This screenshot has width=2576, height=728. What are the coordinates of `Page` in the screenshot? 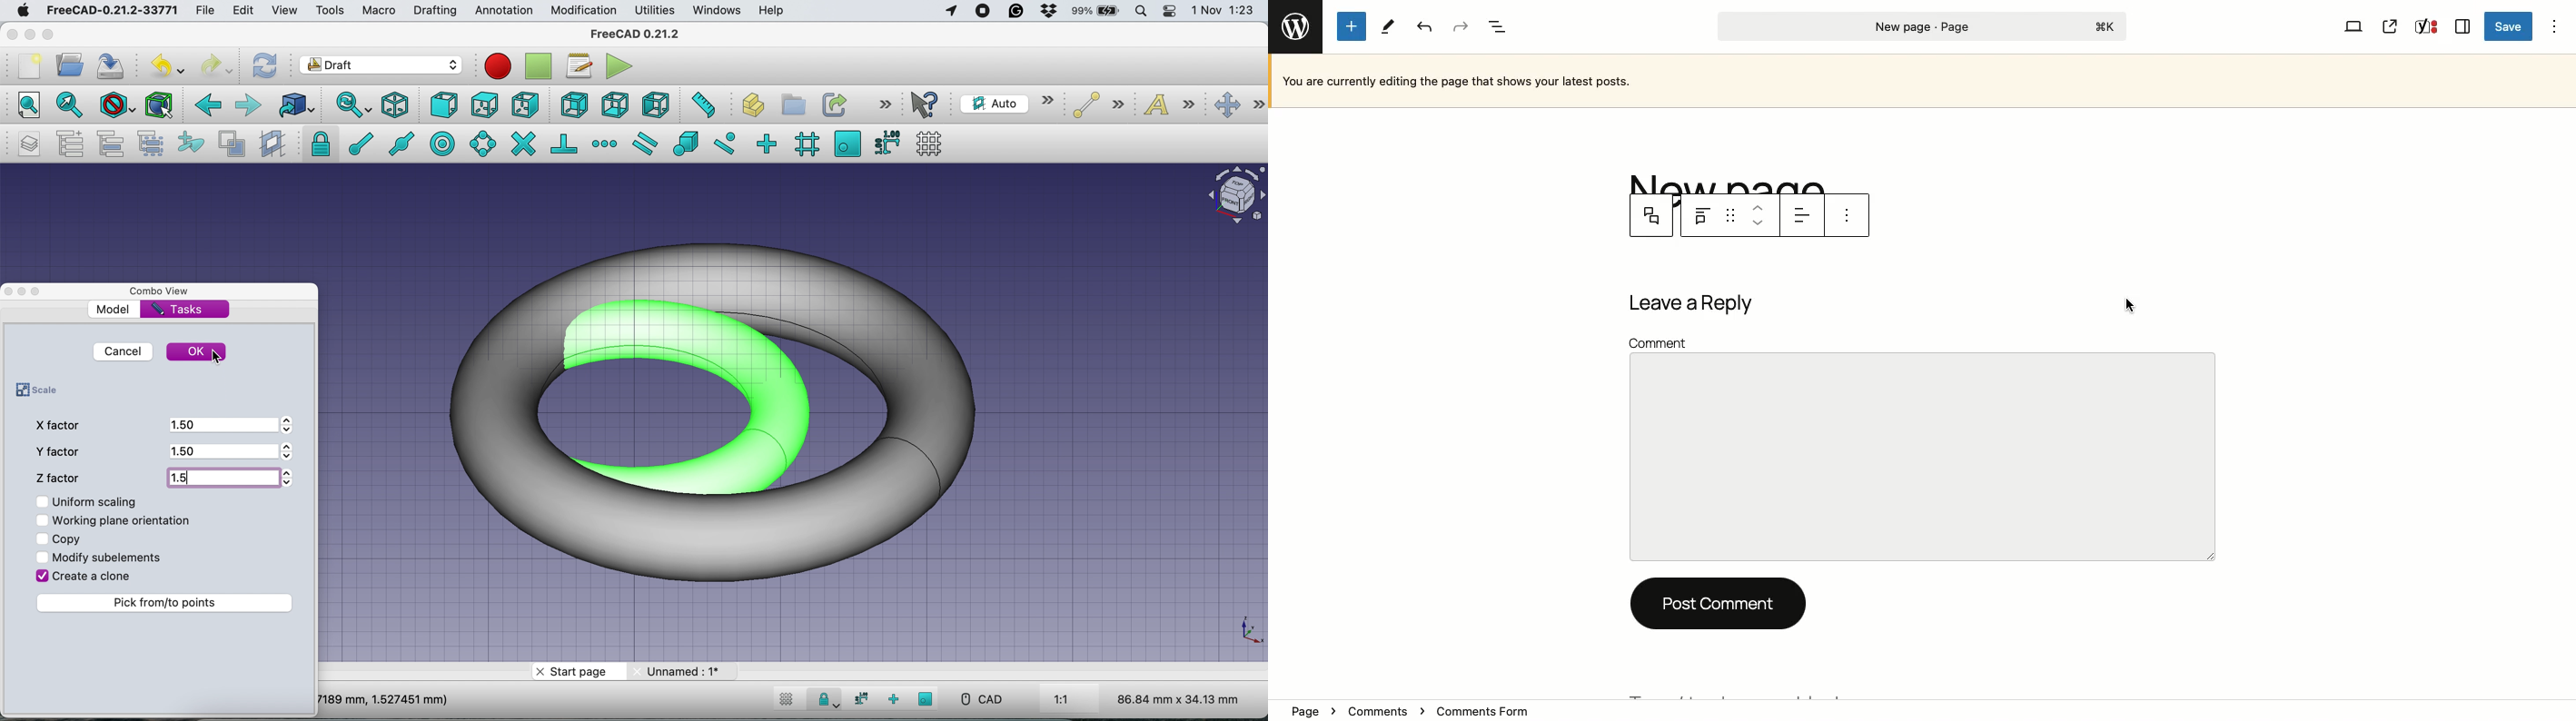 It's located at (1921, 25).